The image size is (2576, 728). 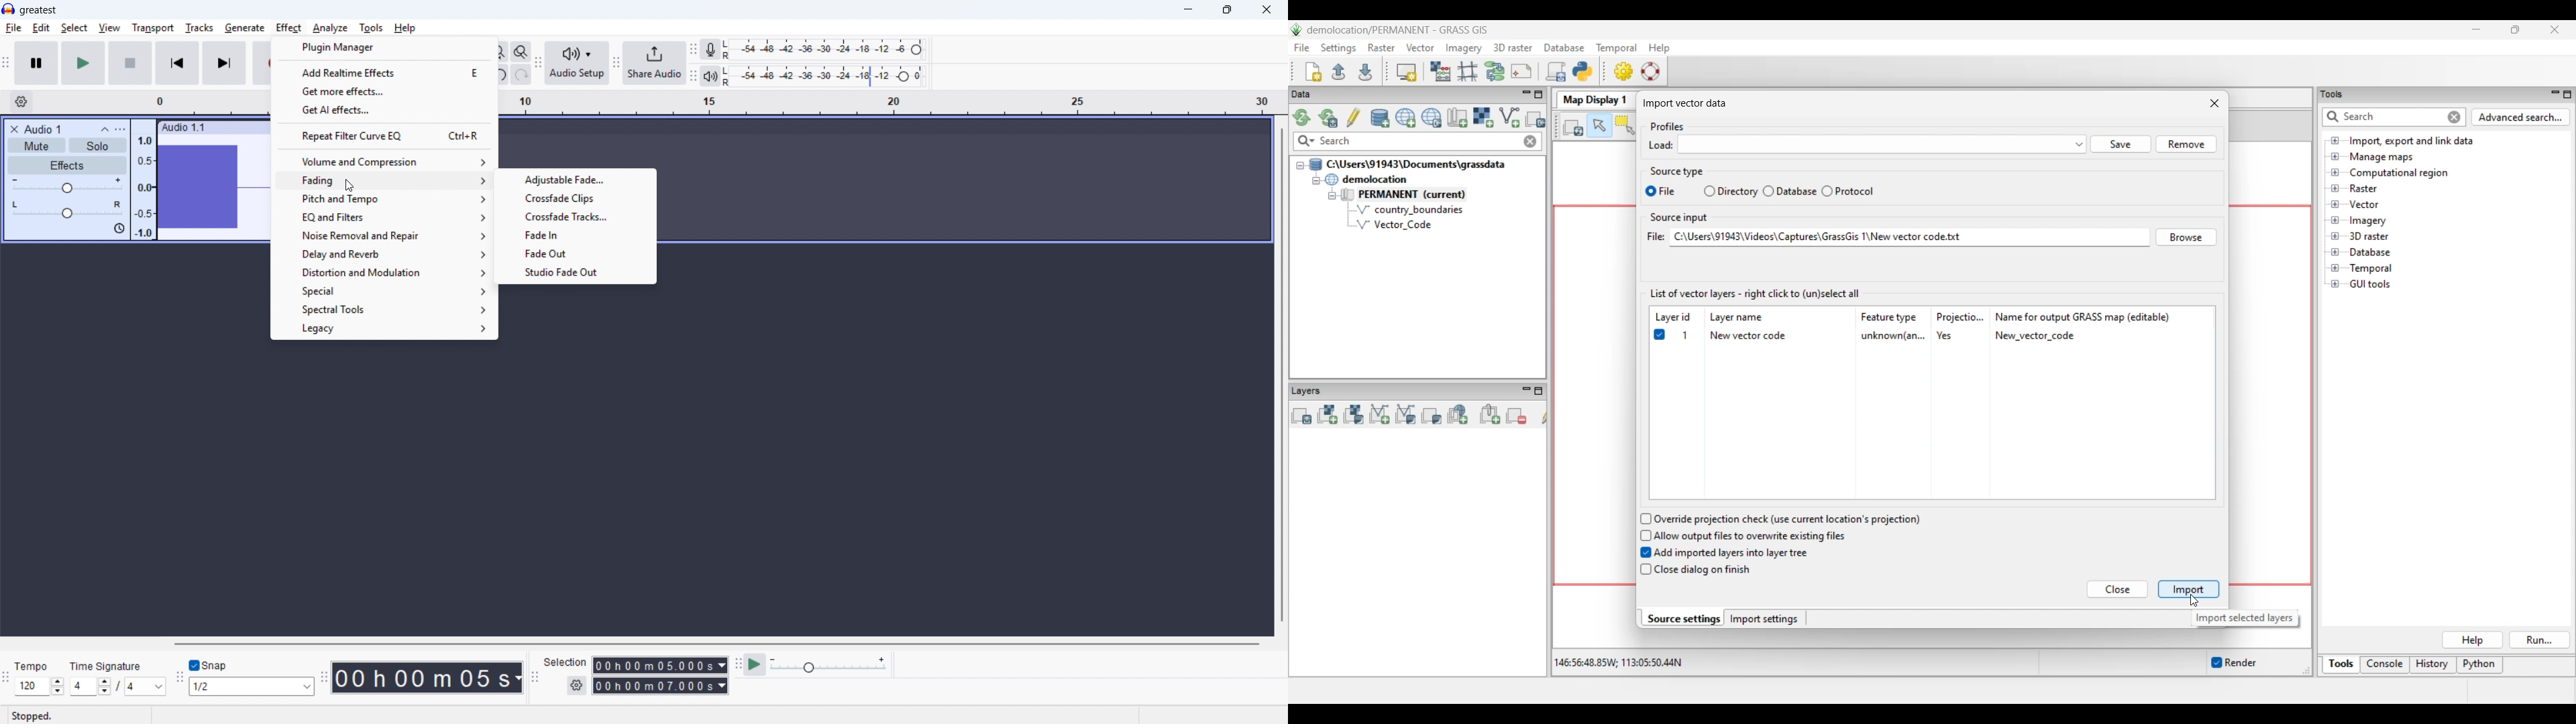 What do you see at coordinates (67, 186) in the screenshot?
I see `Gain ` at bounding box center [67, 186].